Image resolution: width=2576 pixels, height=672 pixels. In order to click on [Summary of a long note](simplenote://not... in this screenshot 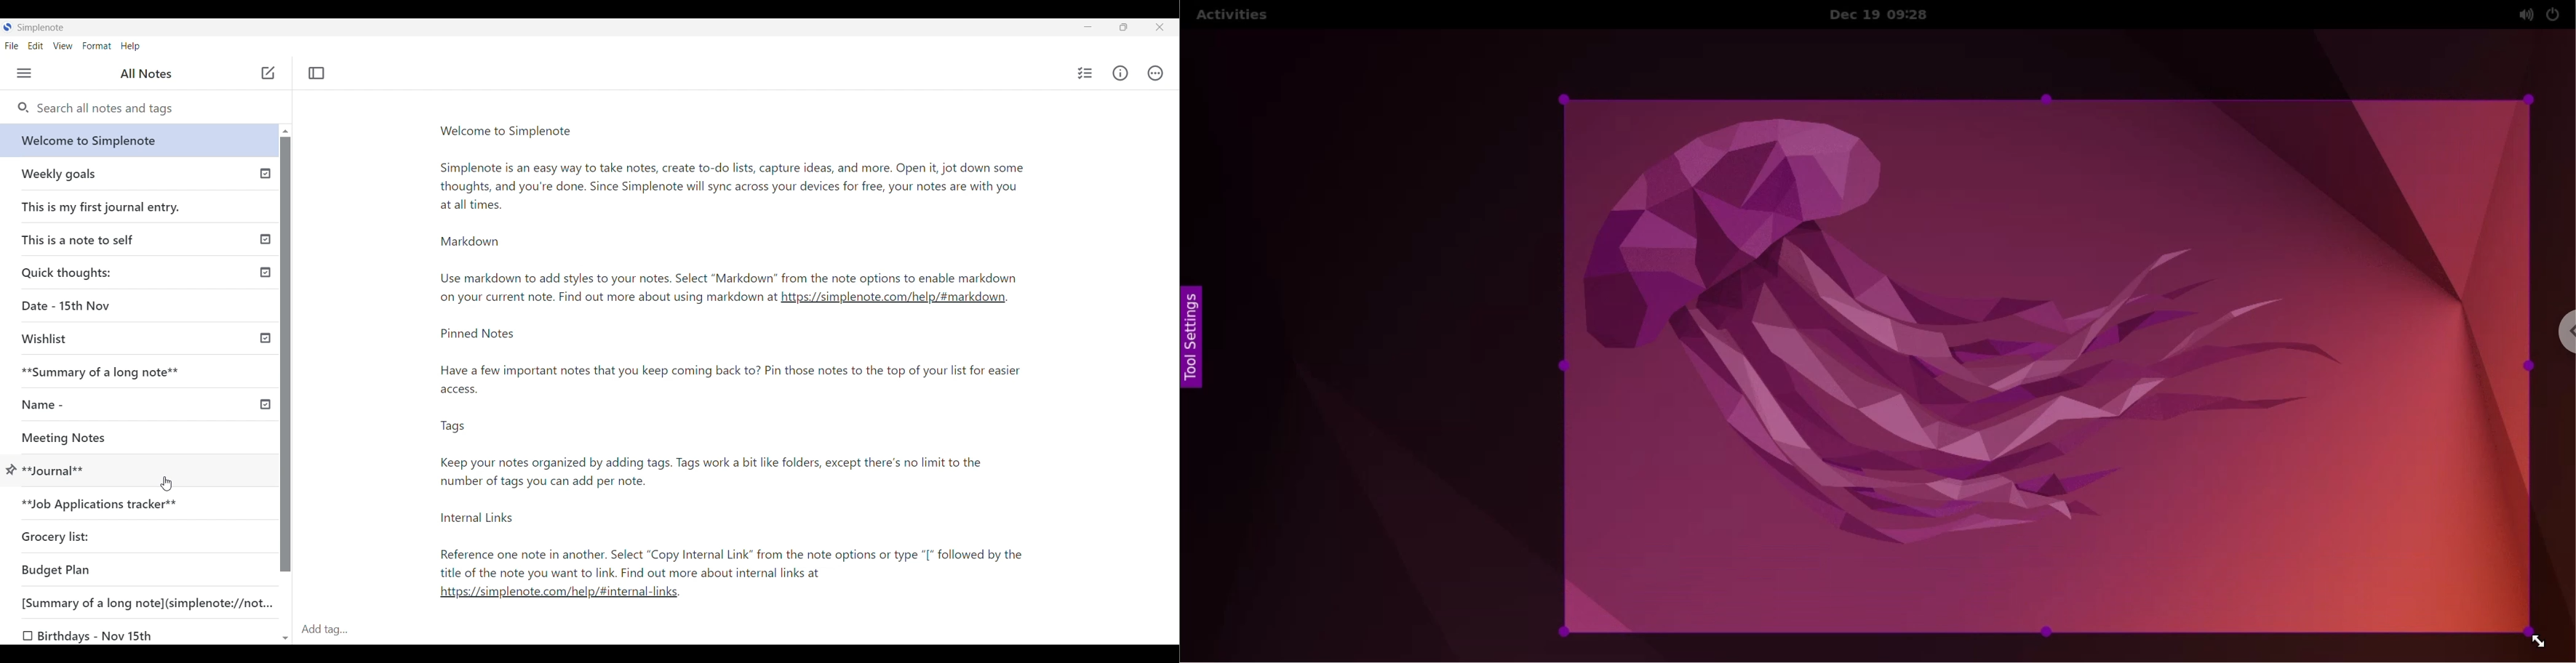, I will do `click(153, 602)`.